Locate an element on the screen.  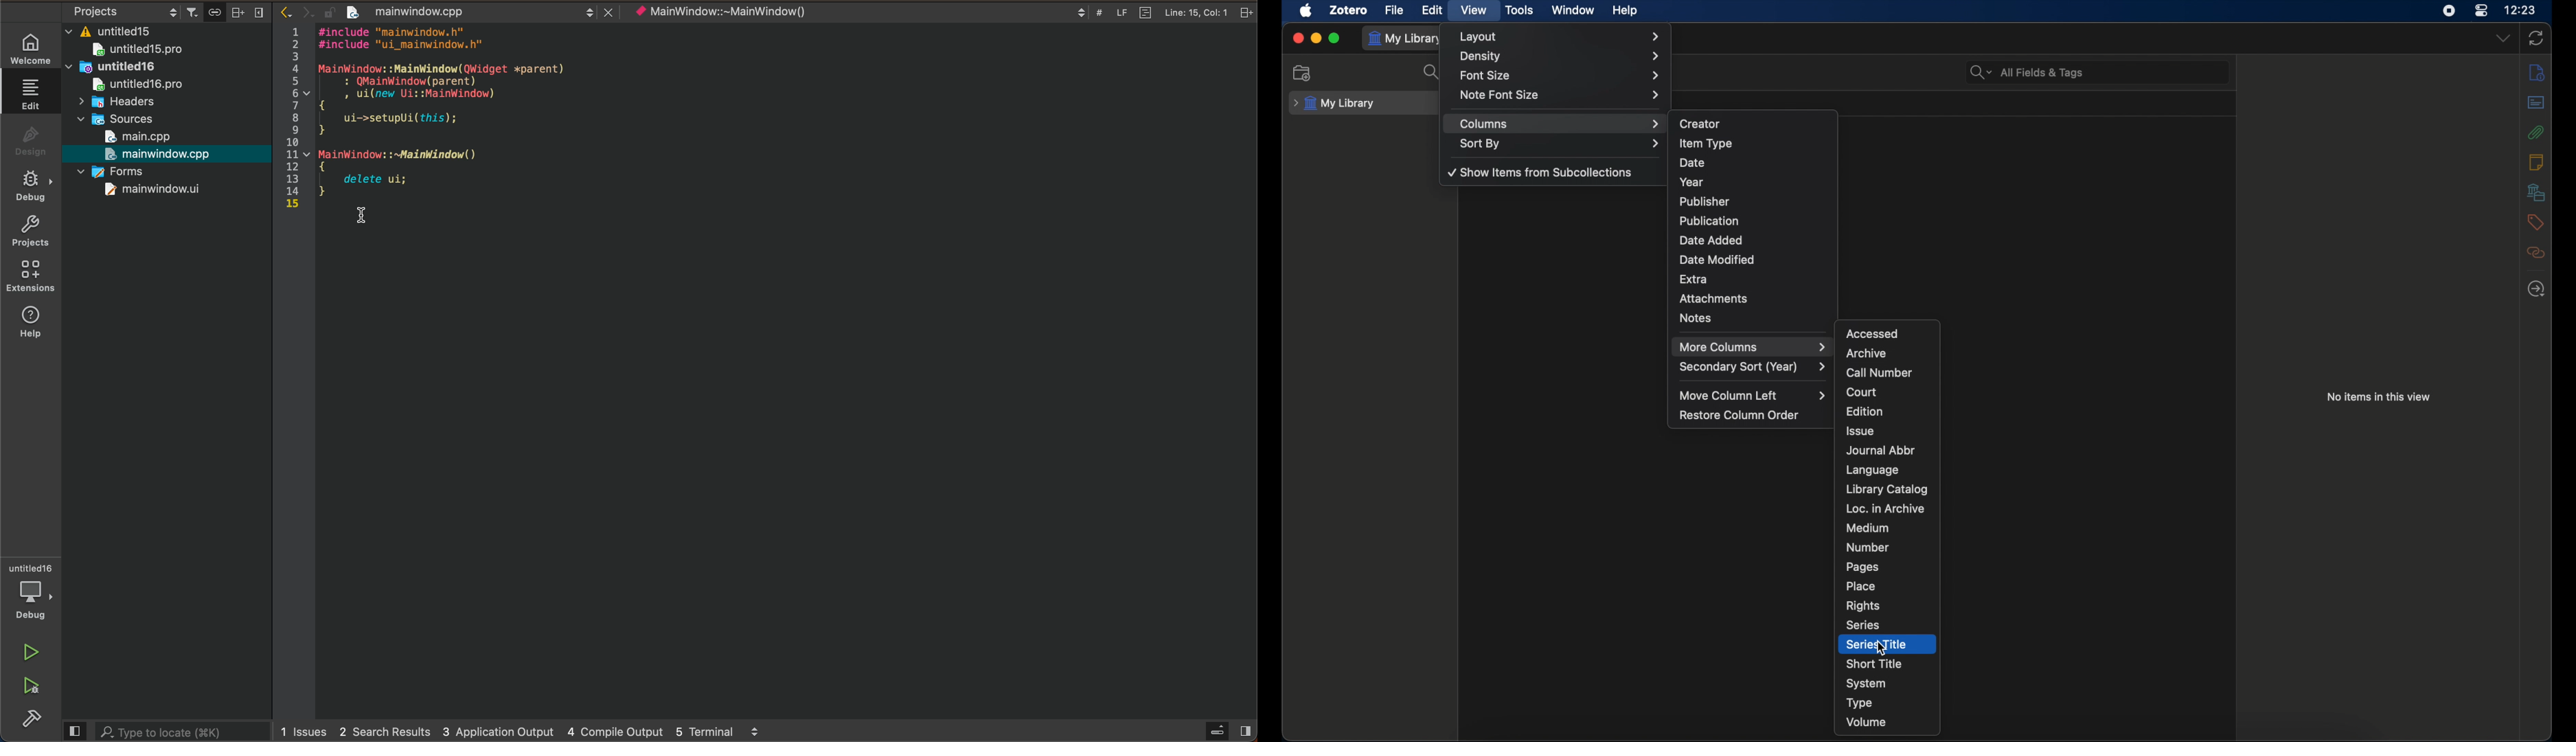
attach is located at coordinates (212, 12).